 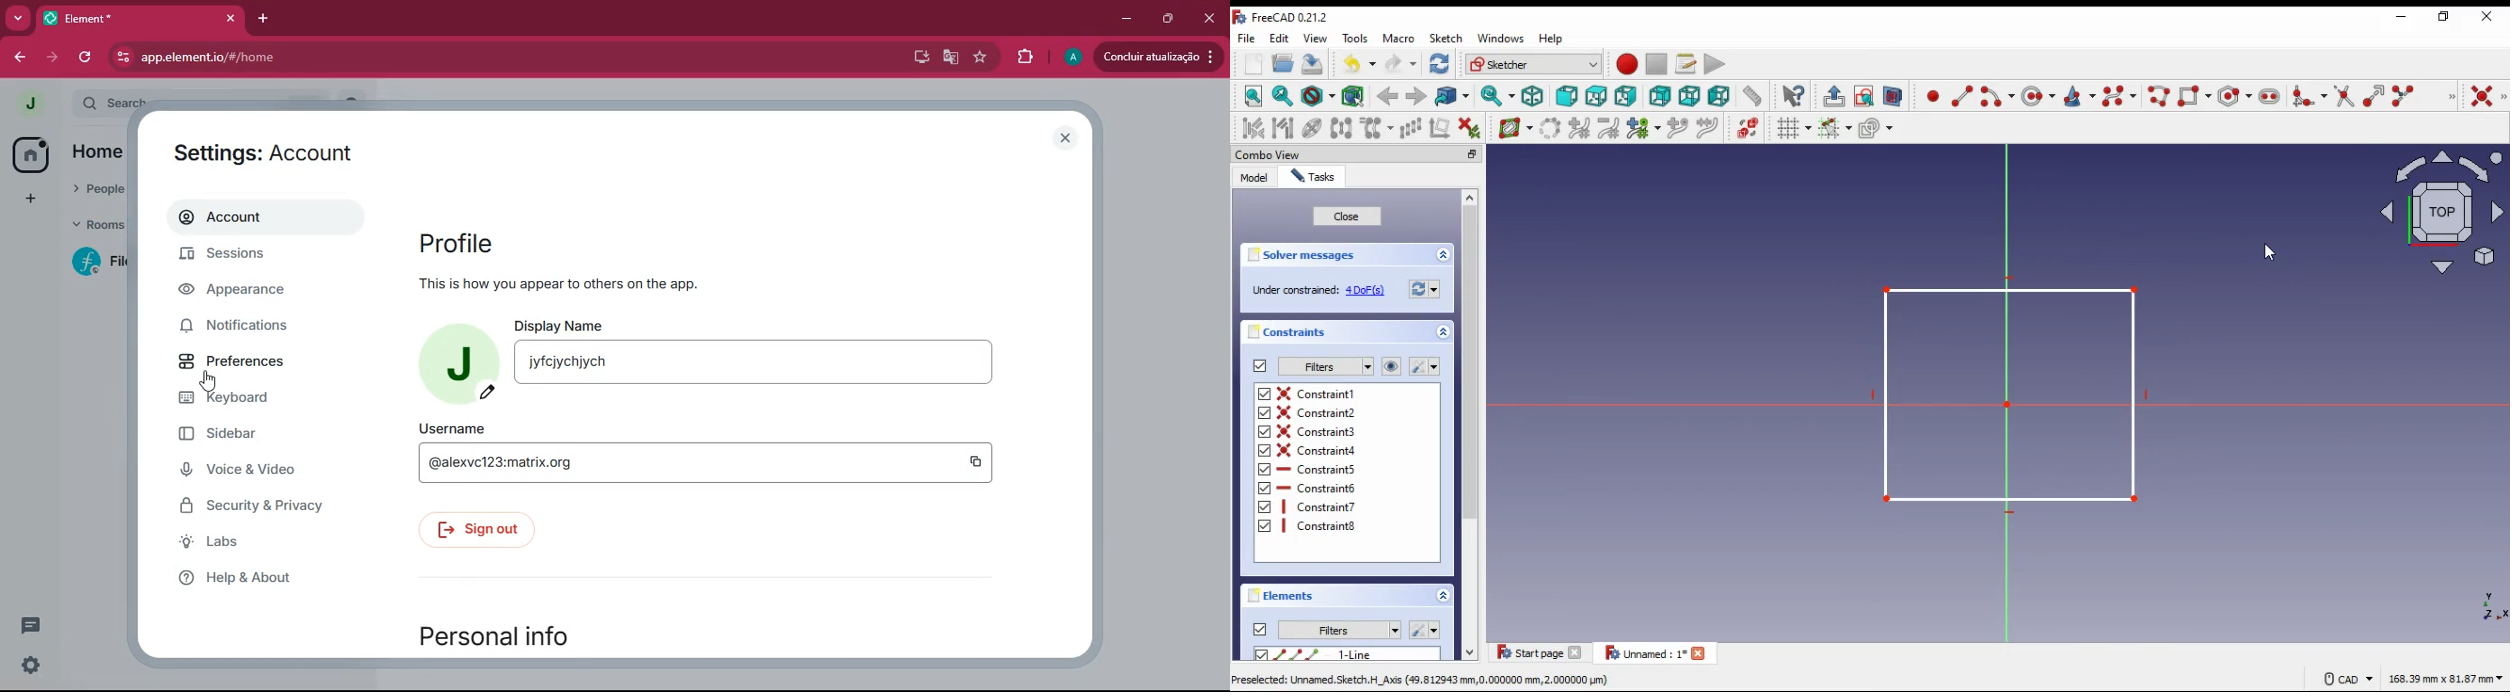 I want to click on preferences, so click(x=247, y=365).